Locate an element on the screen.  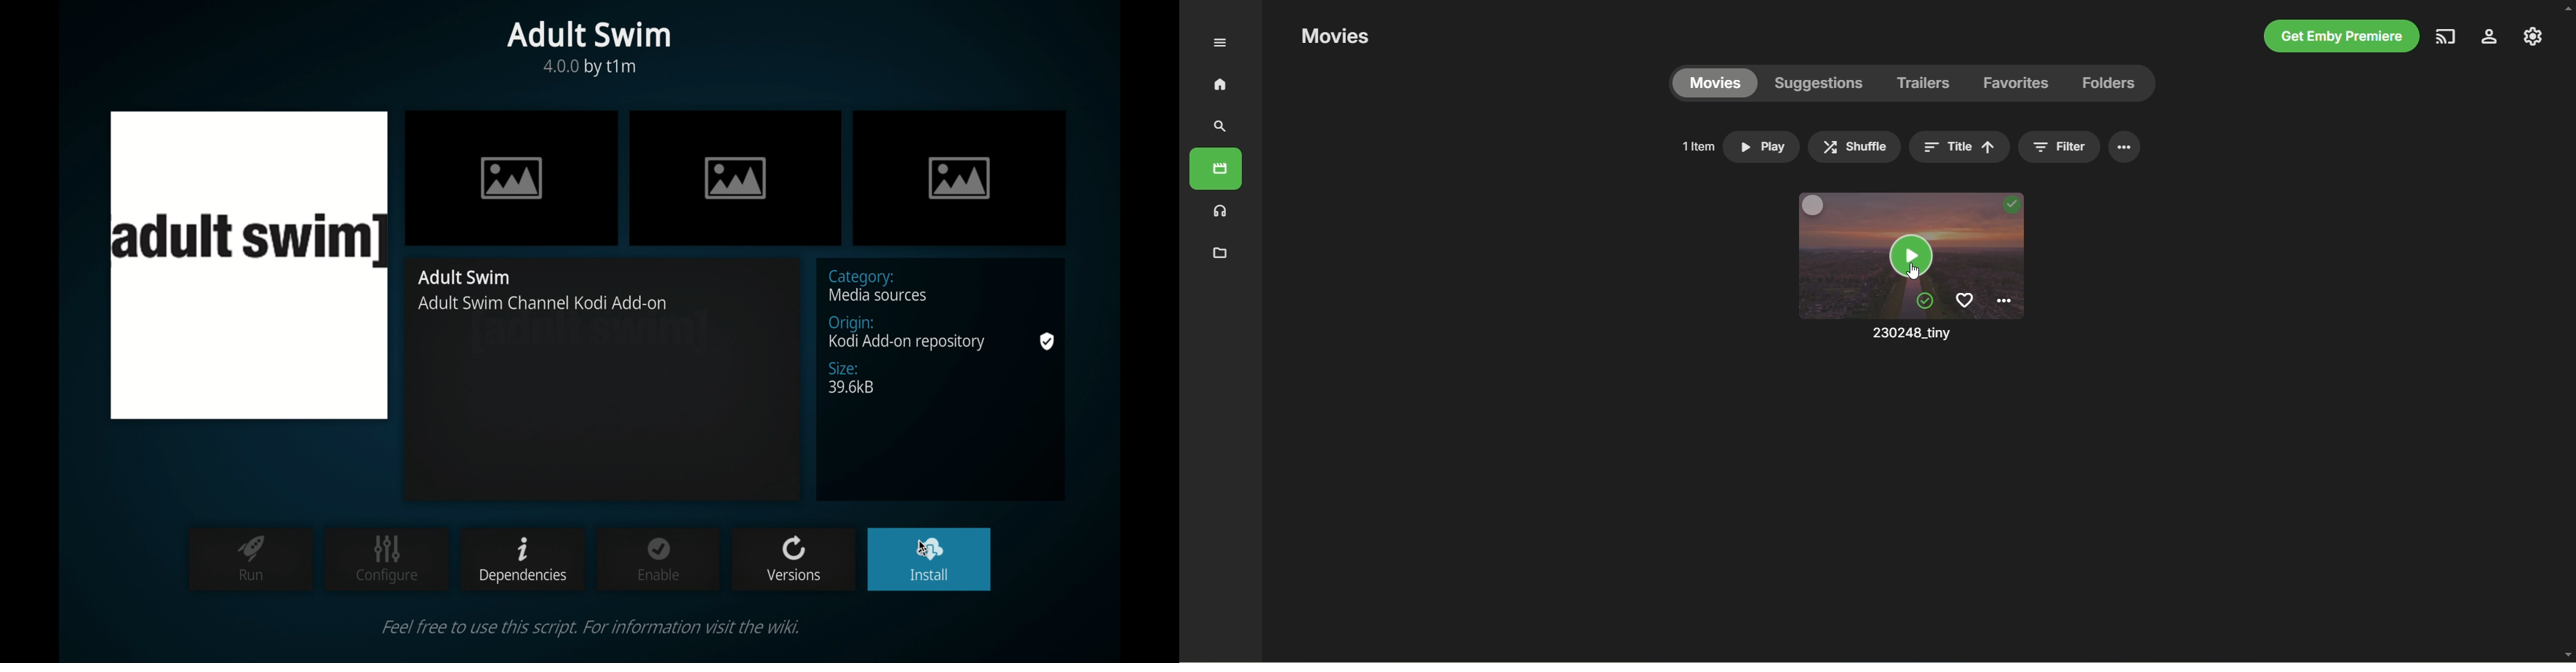
info is located at coordinates (589, 627).